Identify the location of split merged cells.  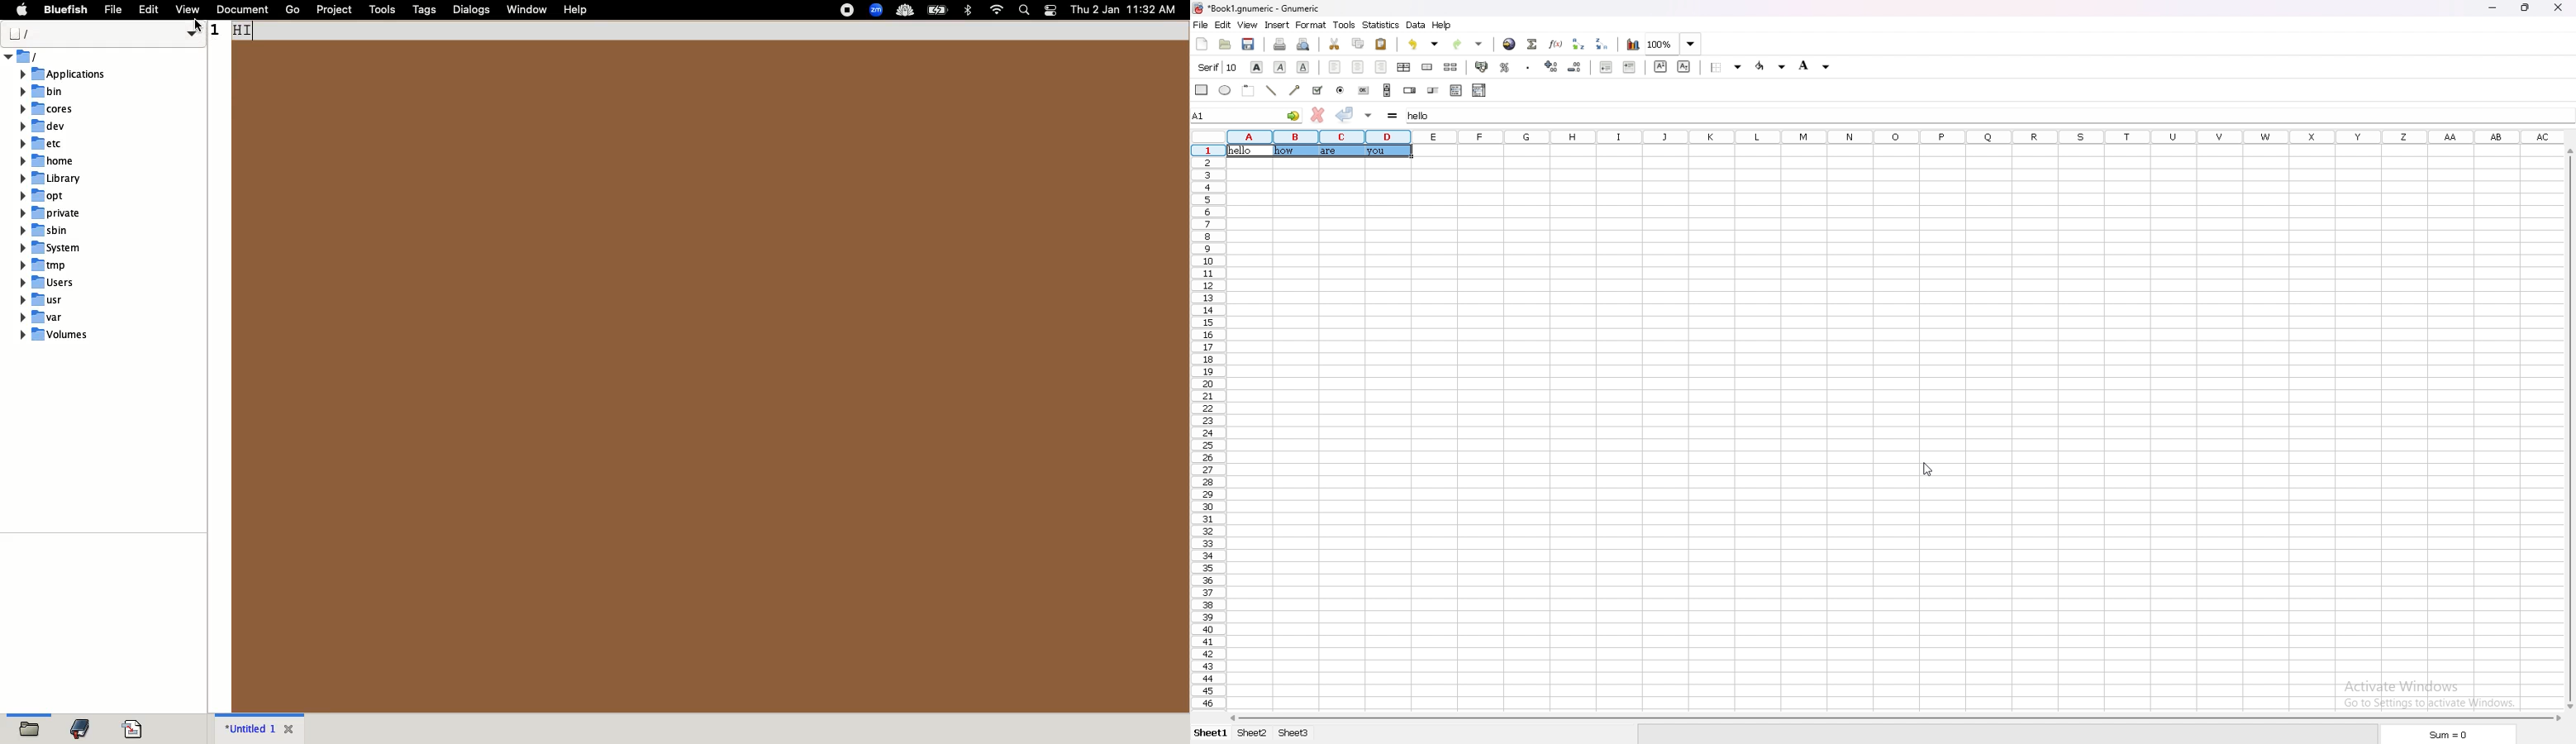
(1451, 67).